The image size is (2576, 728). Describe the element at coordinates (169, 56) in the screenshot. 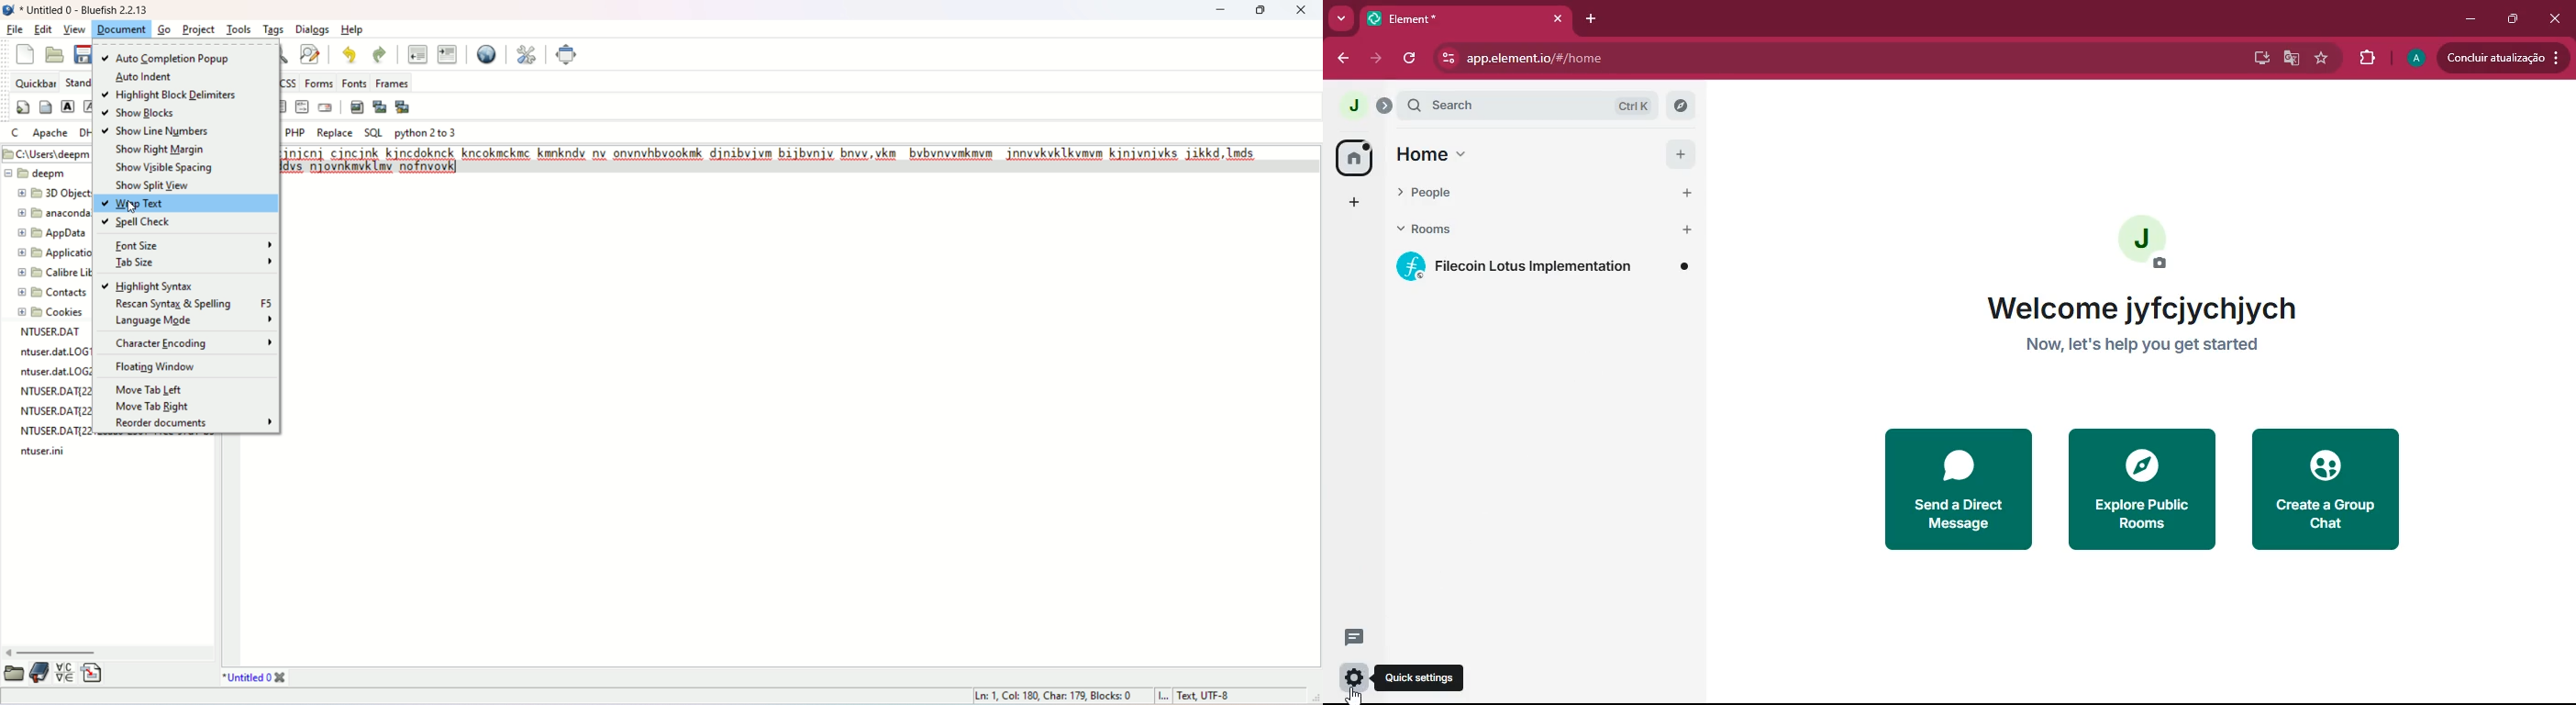

I see `auto completion popup` at that location.